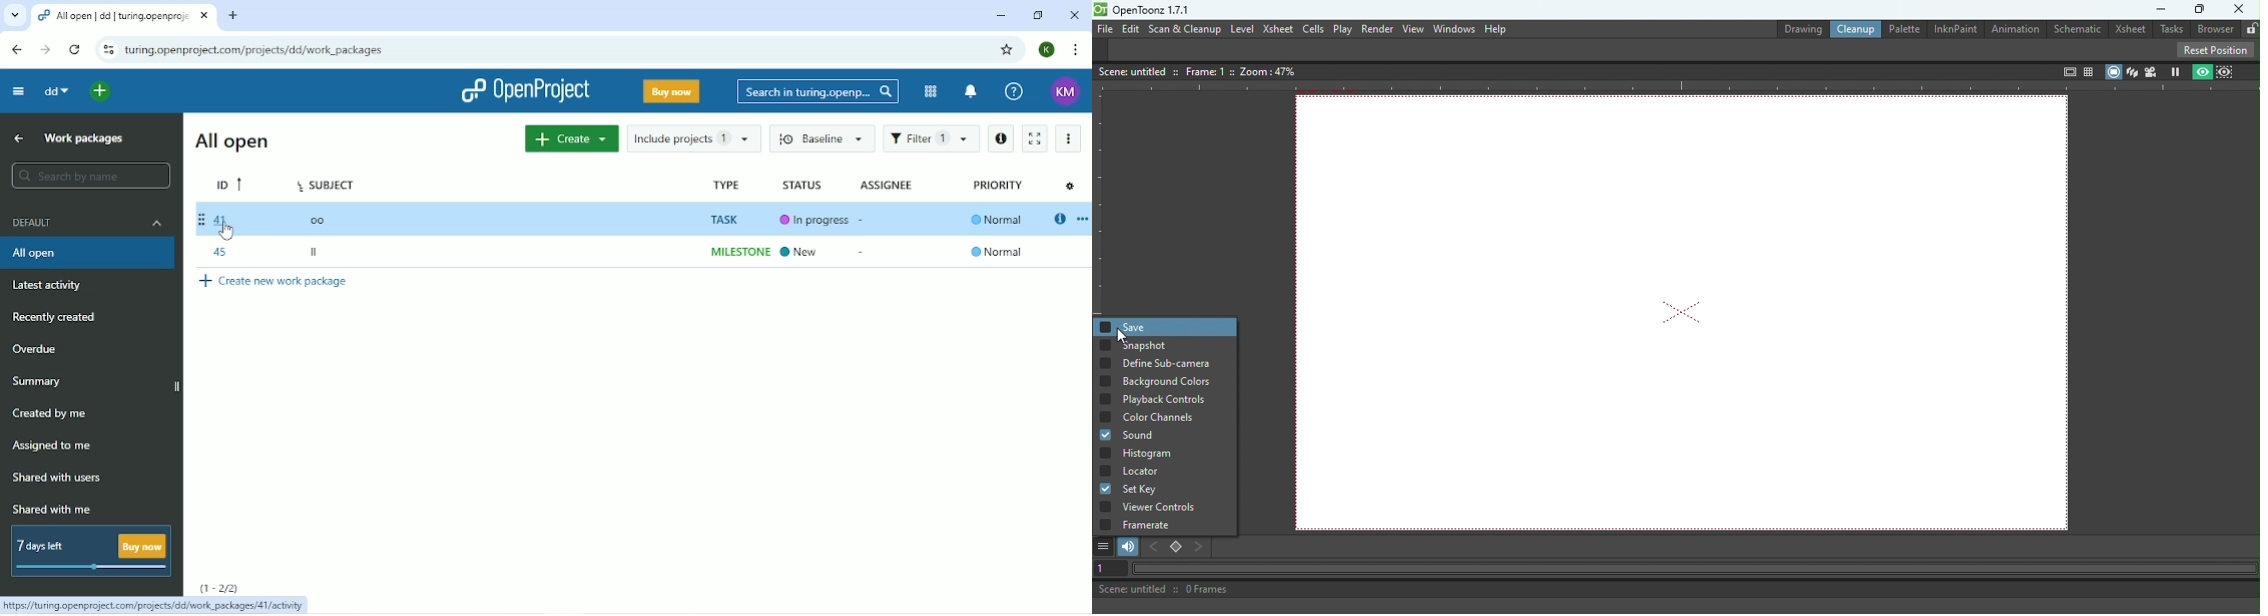  Describe the element at coordinates (1958, 28) in the screenshot. I see `InknPaint` at that location.